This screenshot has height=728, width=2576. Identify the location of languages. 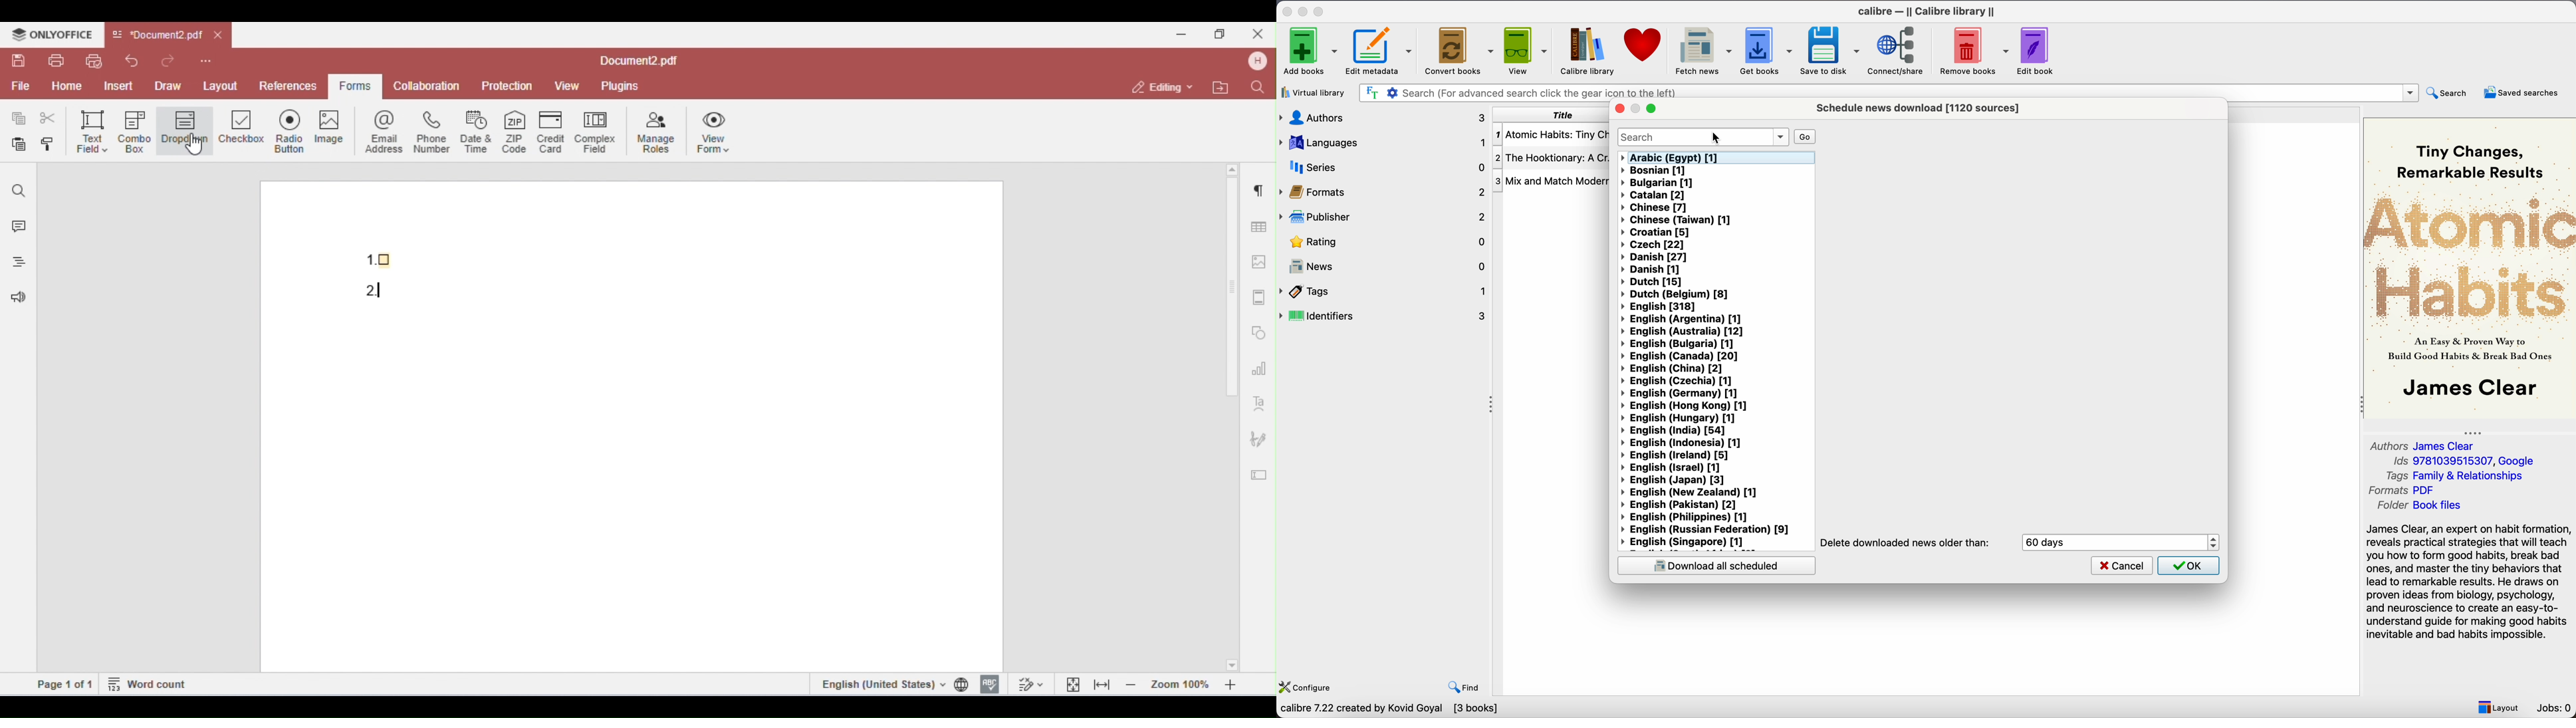
(1384, 143).